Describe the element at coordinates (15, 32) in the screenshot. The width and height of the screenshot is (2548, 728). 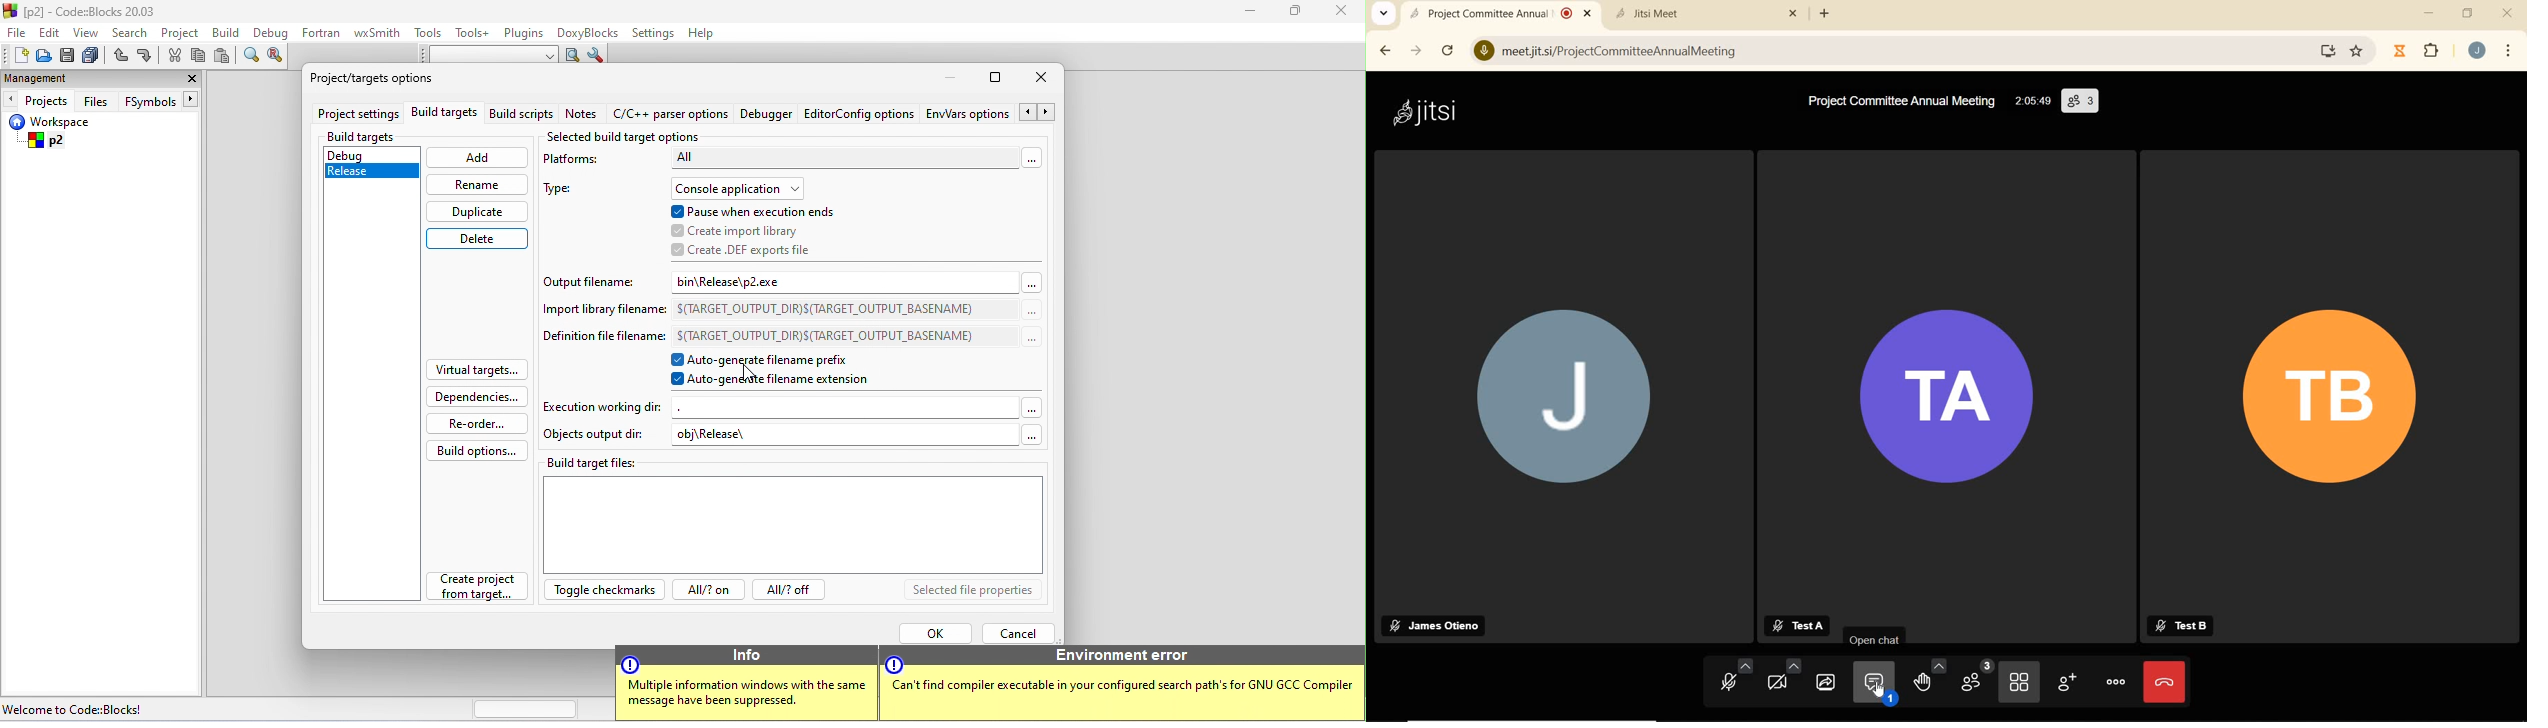
I see `file` at that location.